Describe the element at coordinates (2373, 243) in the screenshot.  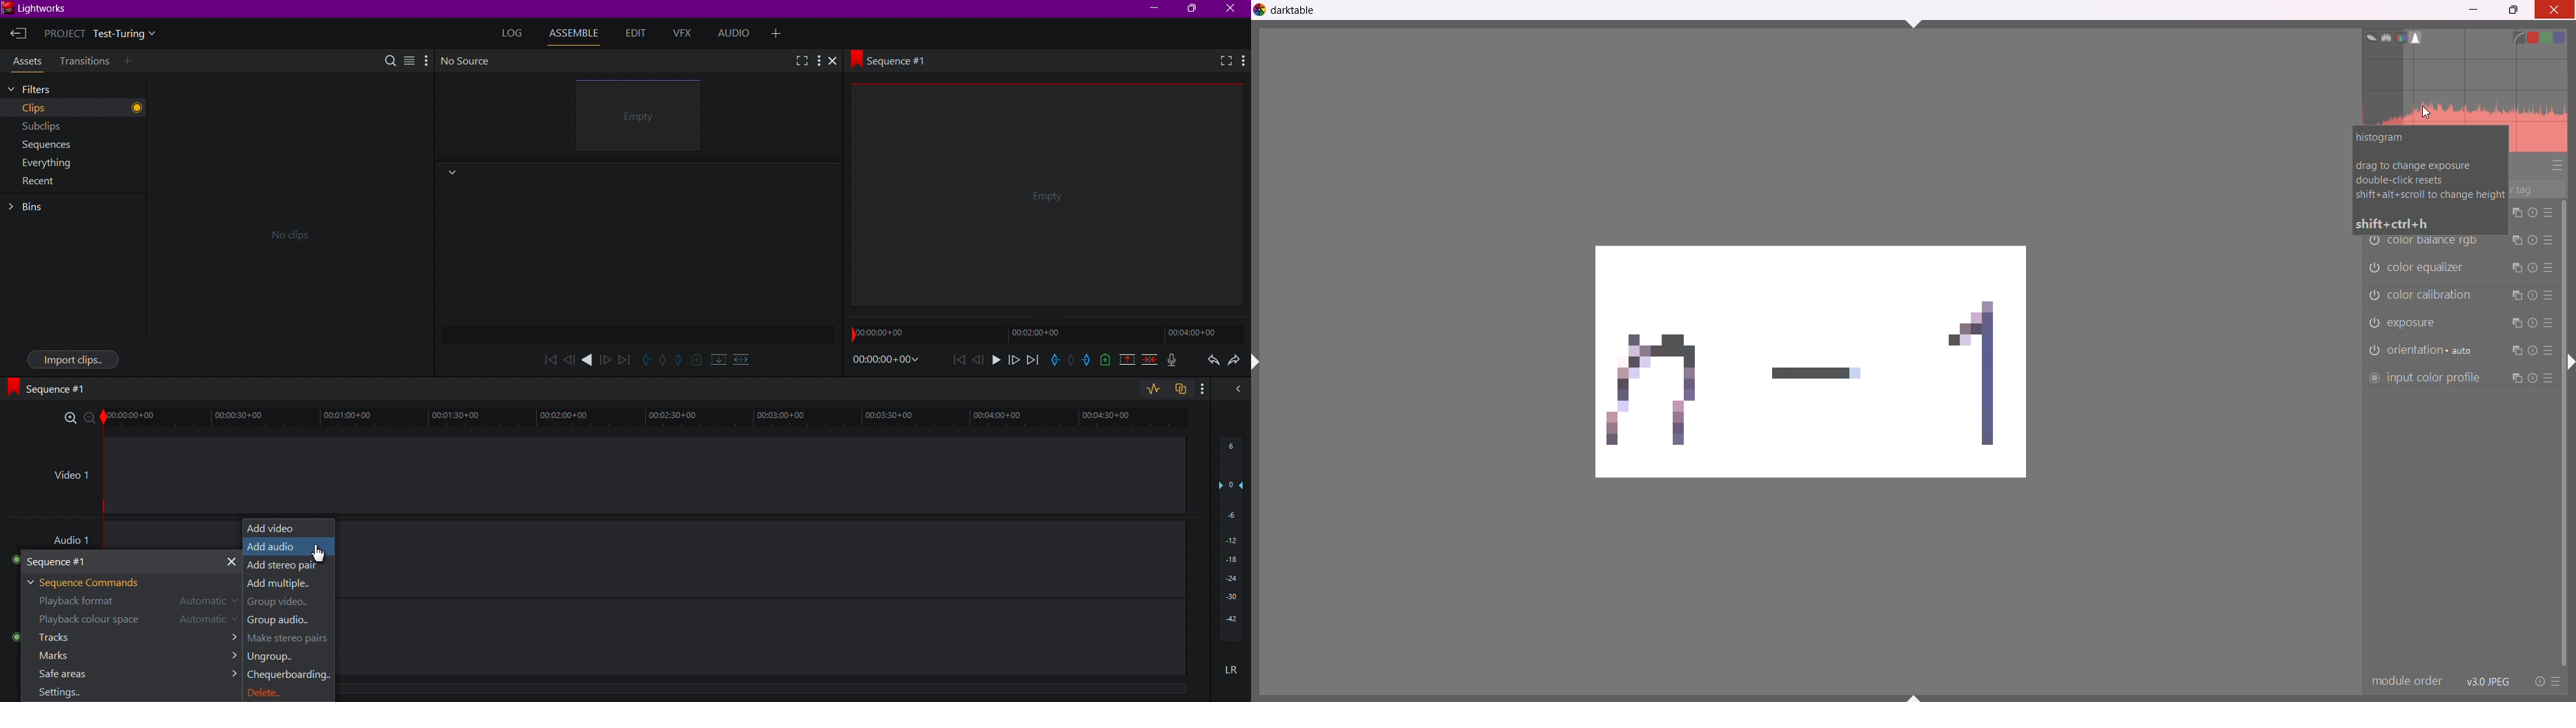
I see `color balance rgb switched off` at that location.